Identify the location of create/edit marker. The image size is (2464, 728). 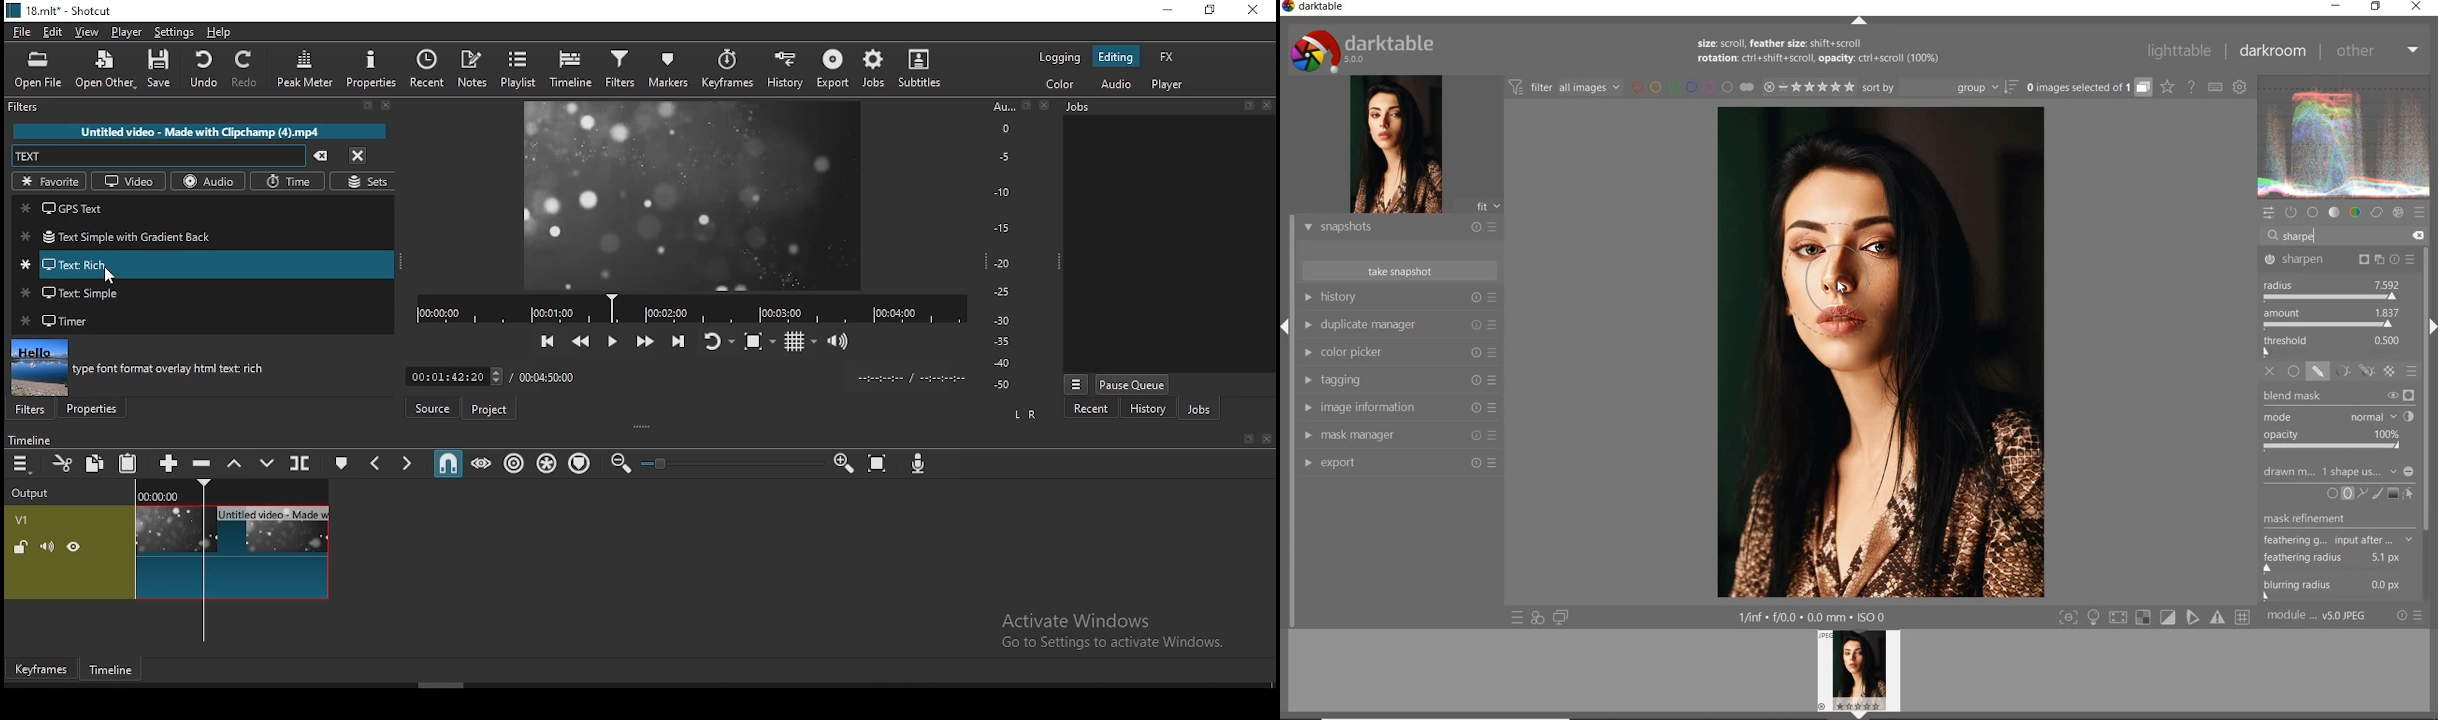
(339, 462).